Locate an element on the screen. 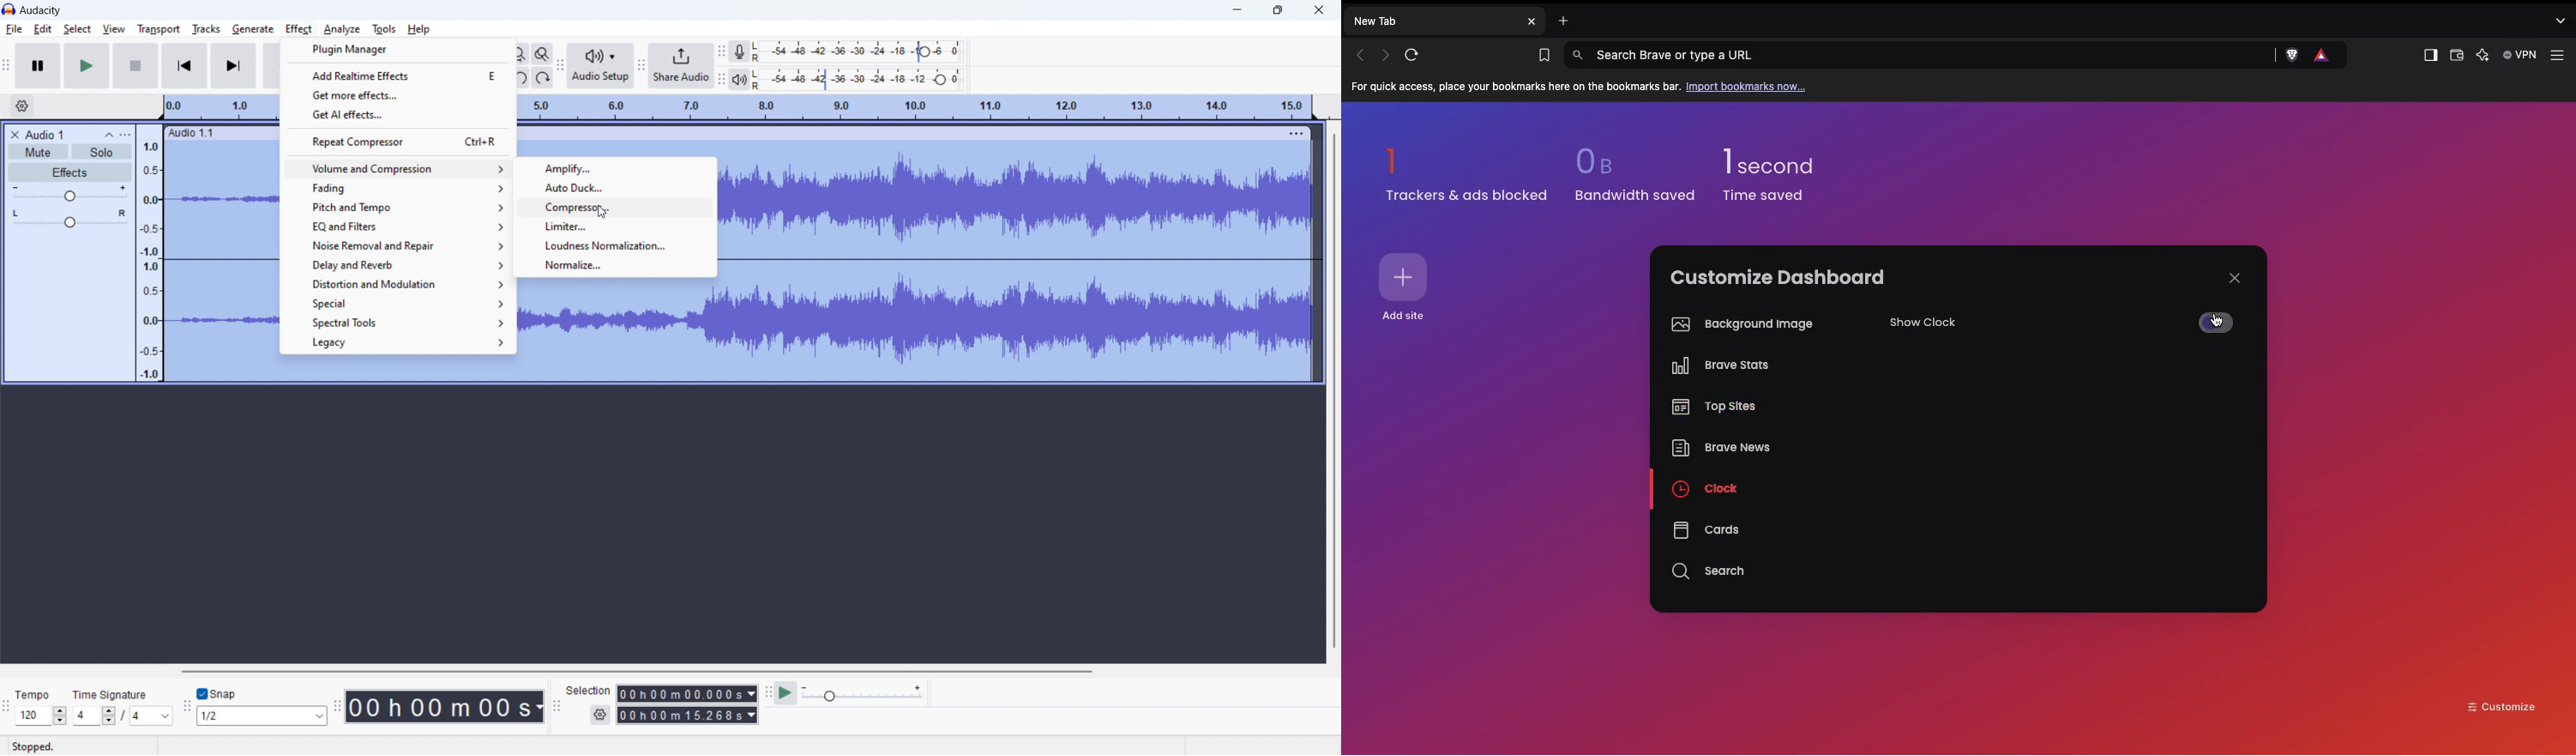 This screenshot has width=2576, height=756. Refresh page is located at coordinates (1417, 55).